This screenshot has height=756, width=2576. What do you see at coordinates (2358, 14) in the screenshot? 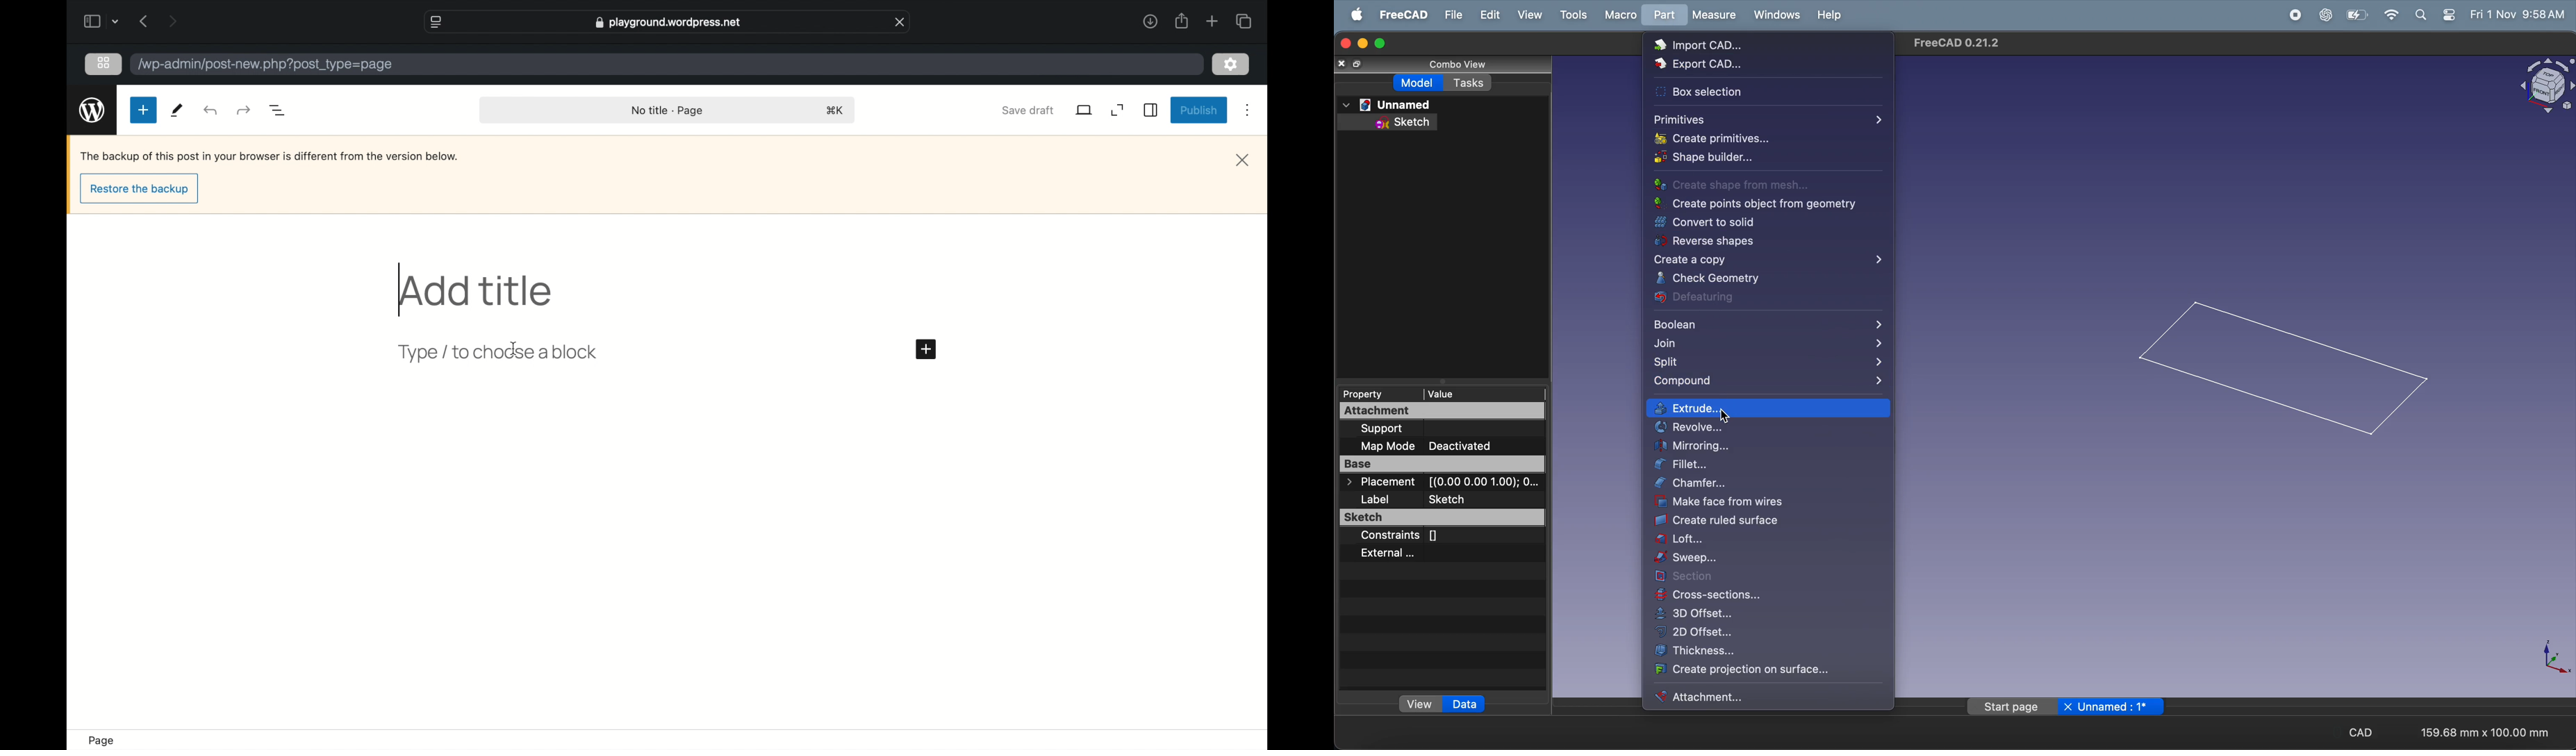
I see `battery` at bounding box center [2358, 14].